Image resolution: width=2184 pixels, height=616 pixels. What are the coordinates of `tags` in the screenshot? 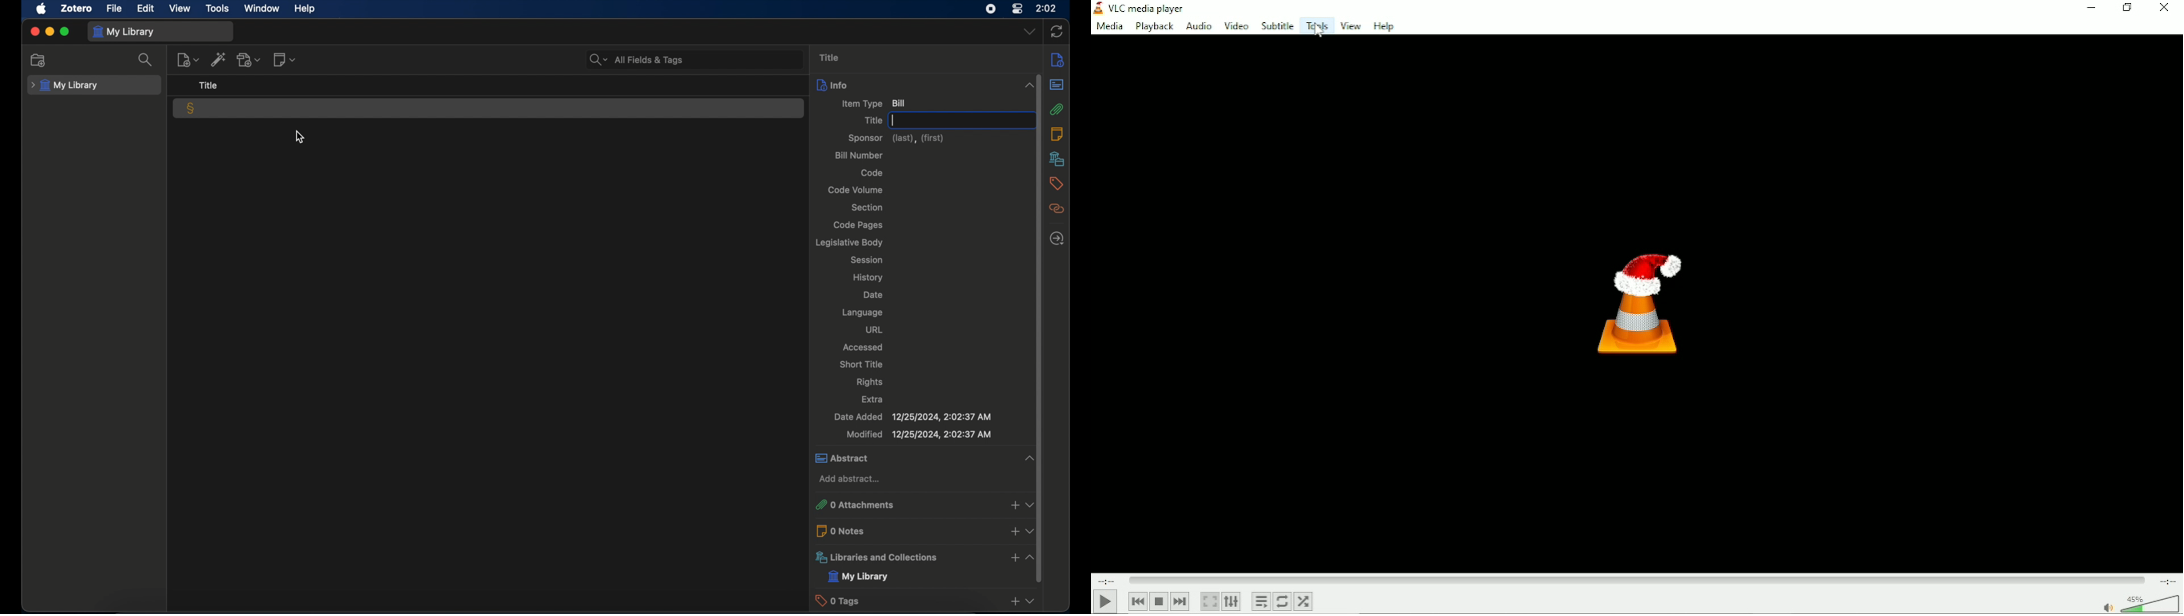 It's located at (1056, 184).